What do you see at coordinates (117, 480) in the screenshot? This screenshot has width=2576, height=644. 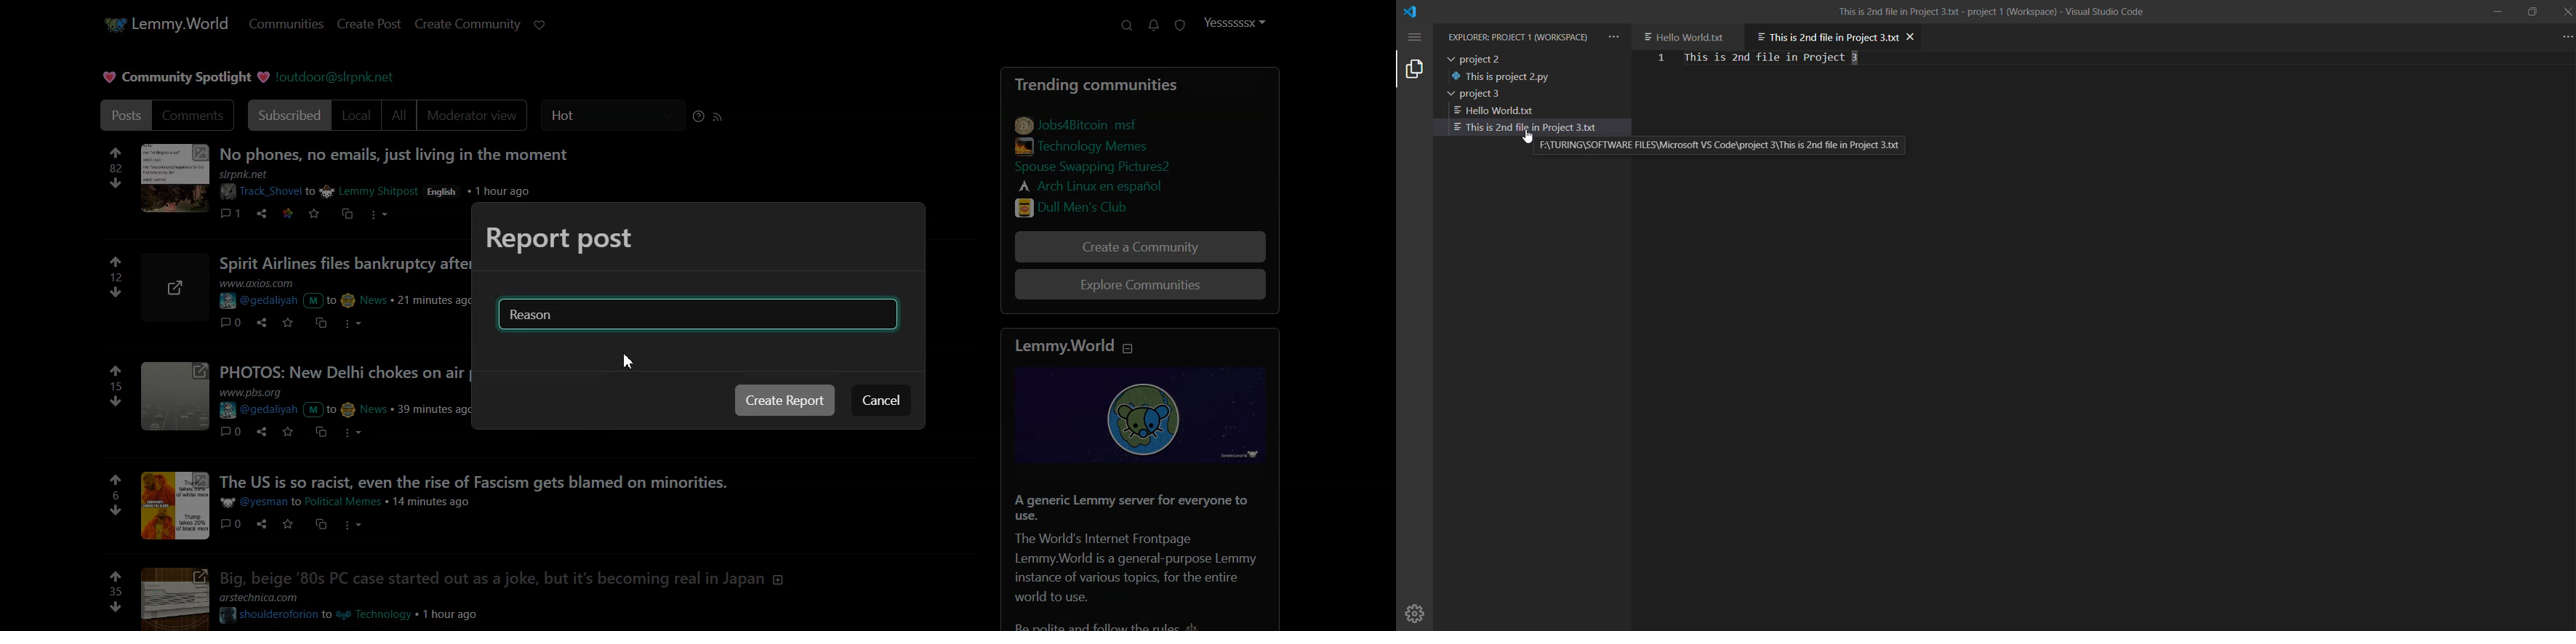 I see `upvote` at bounding box center [117, 480].